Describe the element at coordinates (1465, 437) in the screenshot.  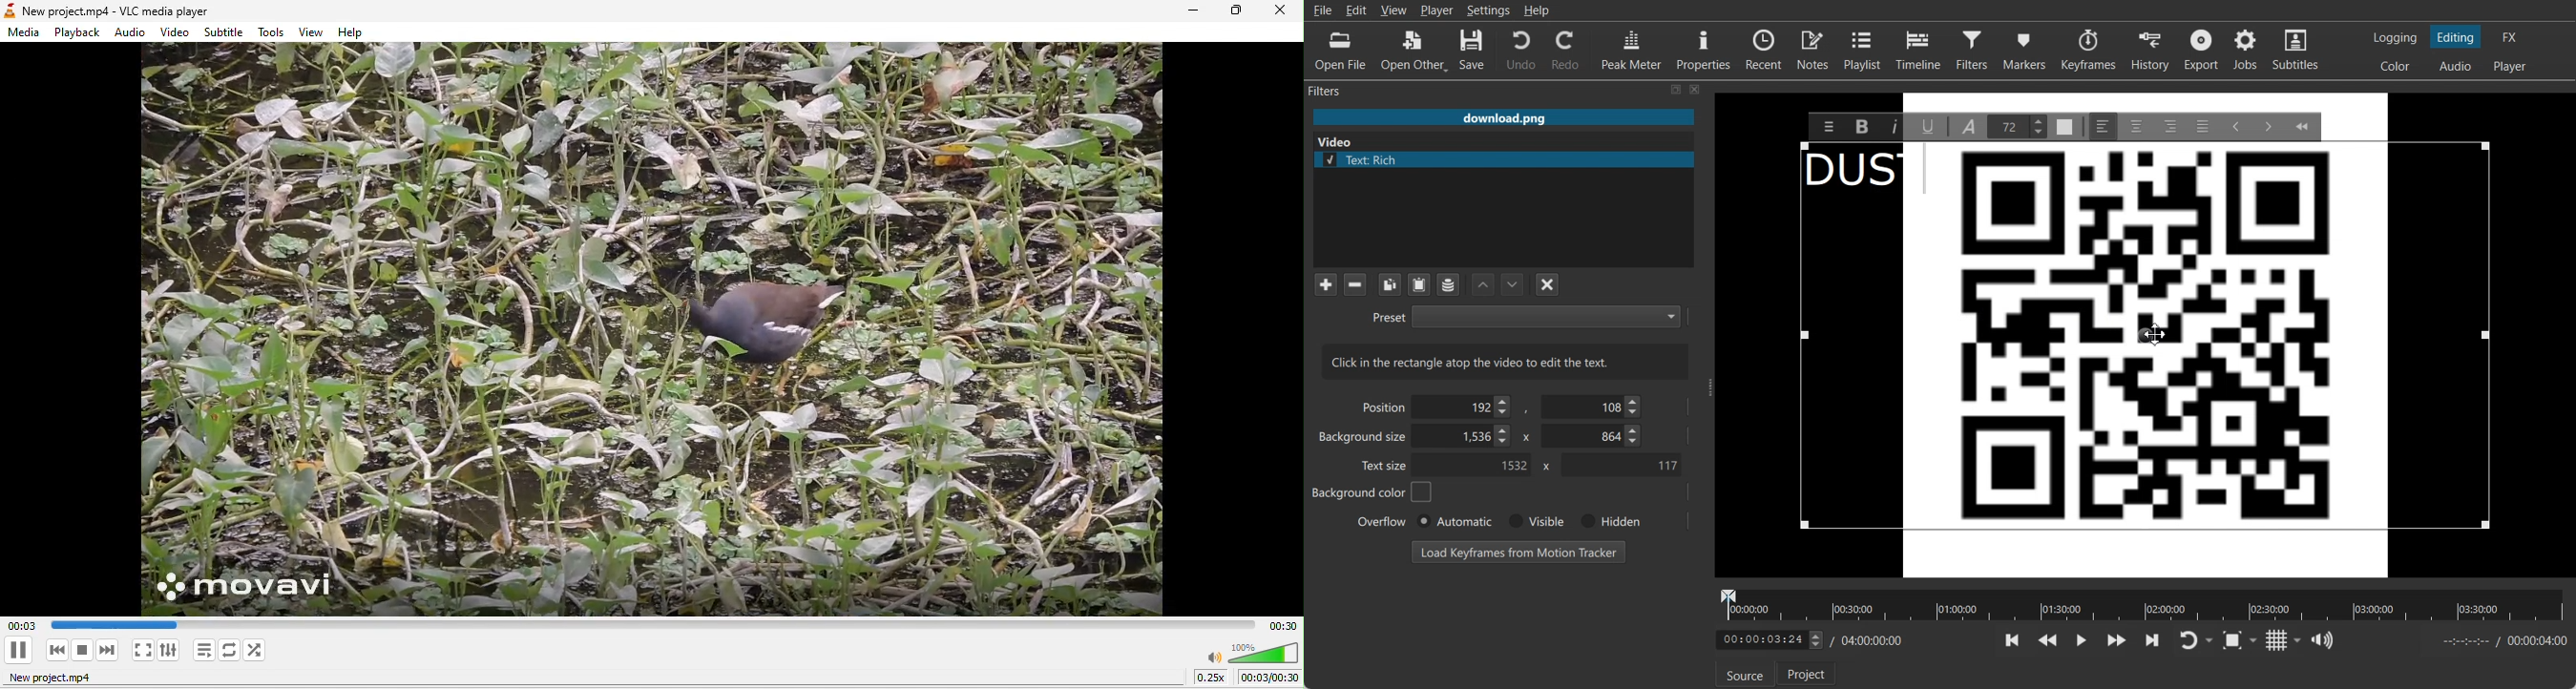
I see `Background size X- Coordinate` at that location.